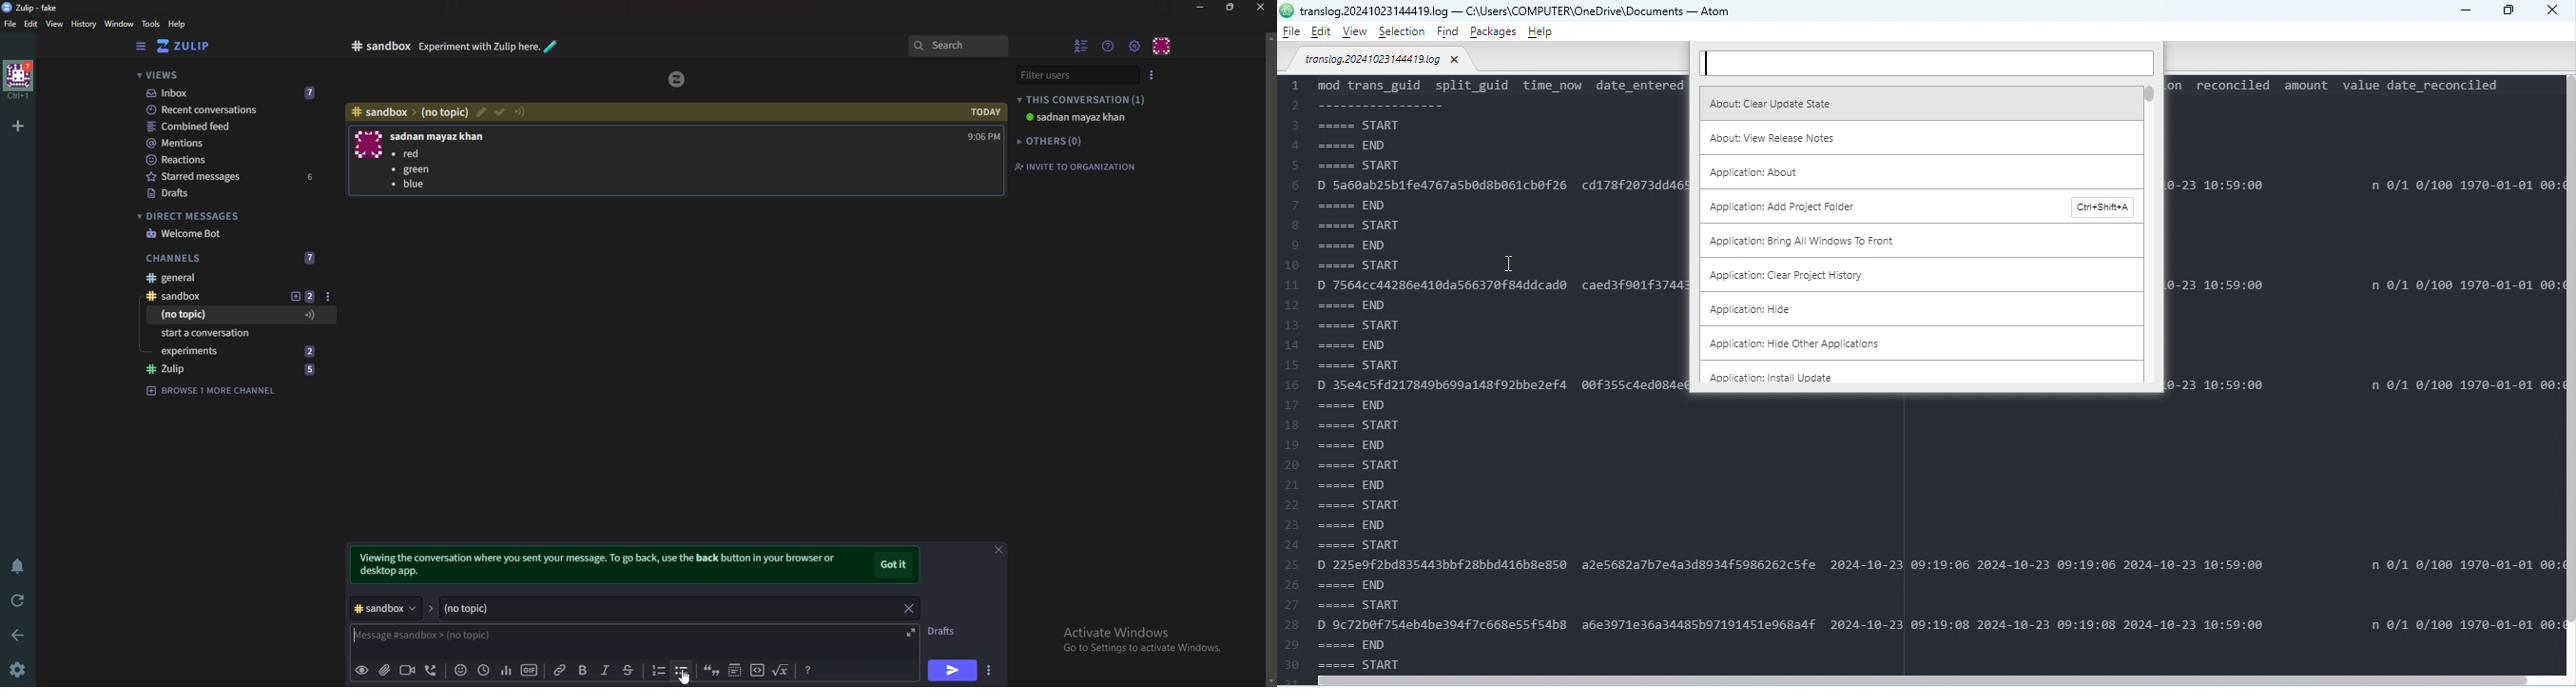 The width and height of the screenshot is (2576, 700). I want to click on time, so click(983, 124).